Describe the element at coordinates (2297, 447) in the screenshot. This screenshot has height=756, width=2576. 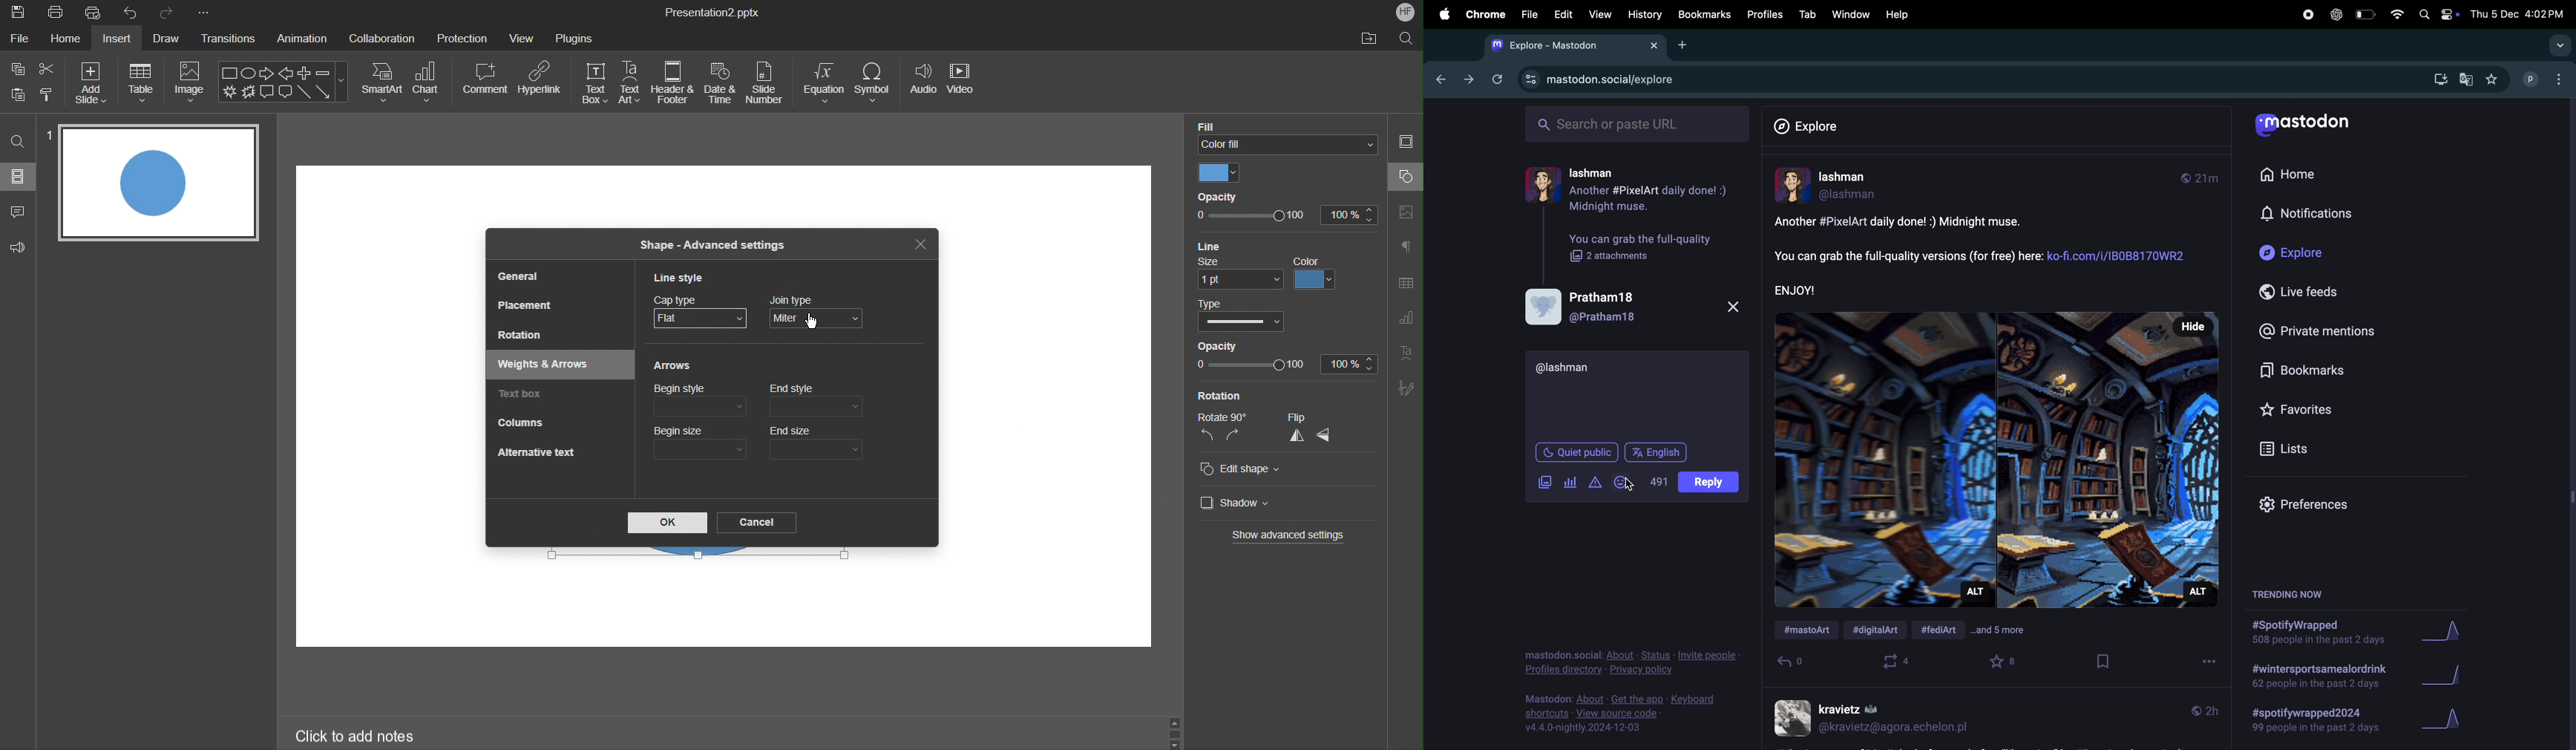
I see `lists` at that location.